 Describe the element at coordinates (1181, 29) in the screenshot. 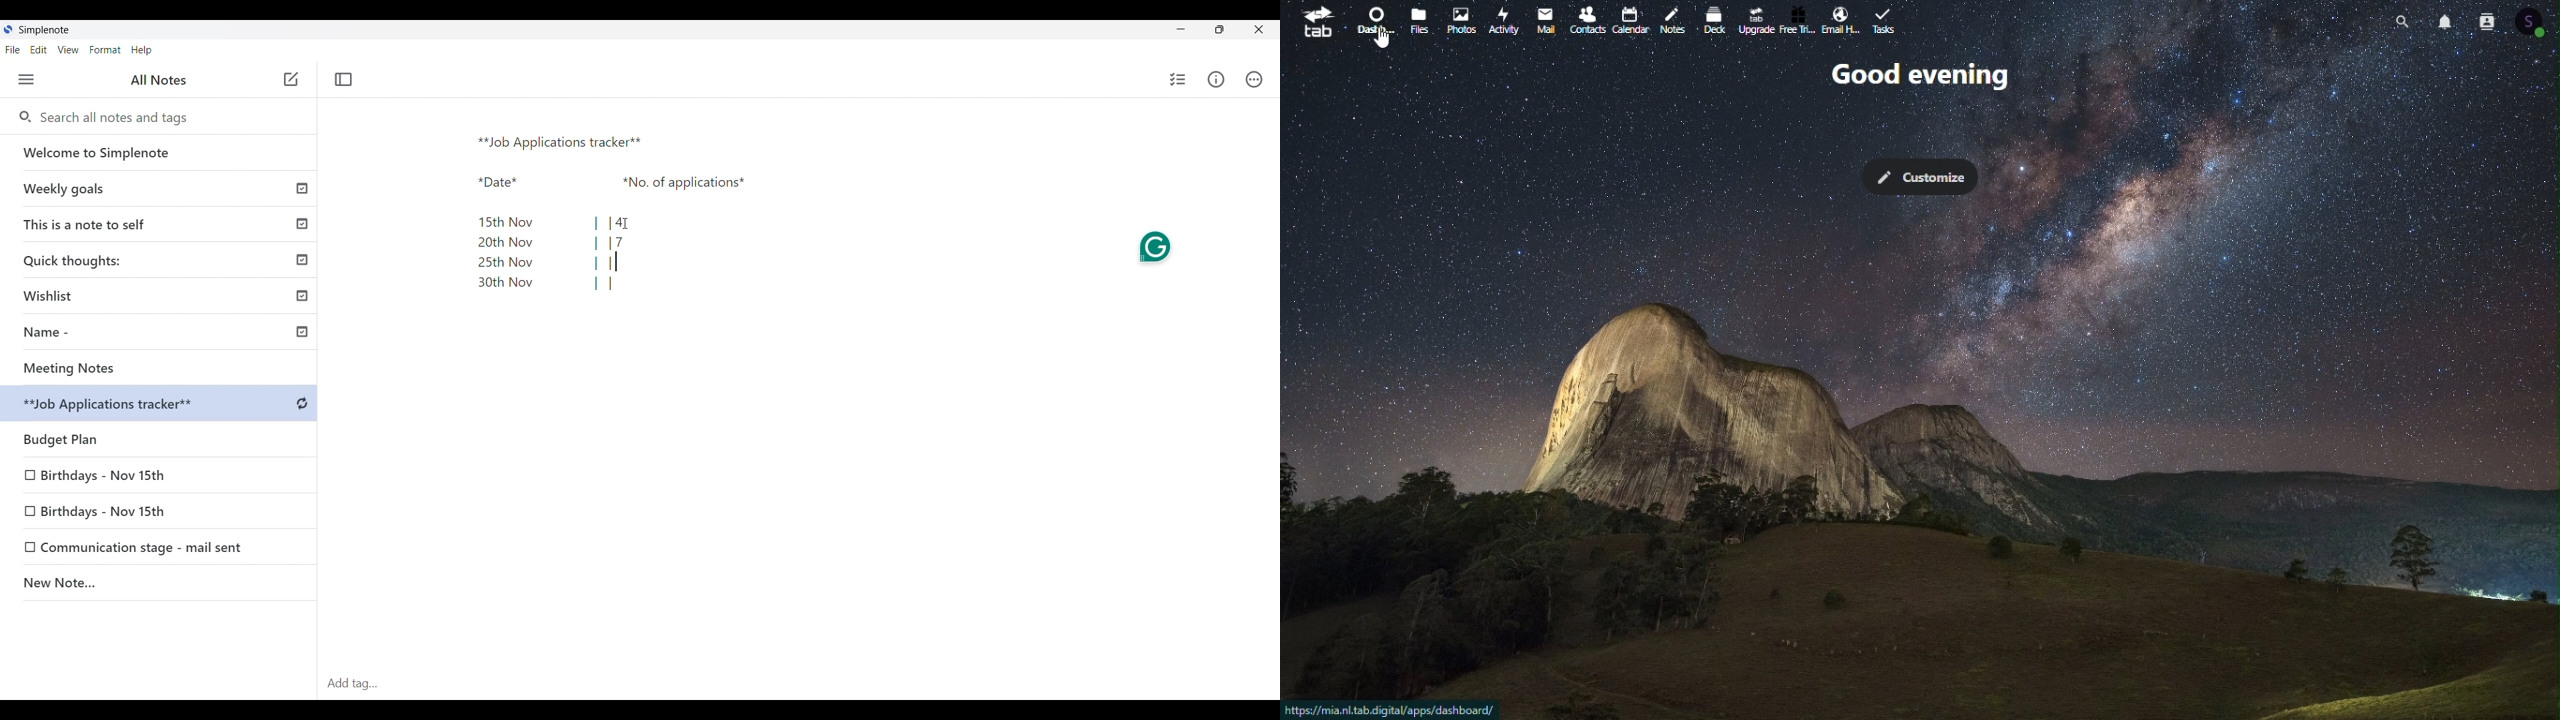

I see `Minimize` at that location.